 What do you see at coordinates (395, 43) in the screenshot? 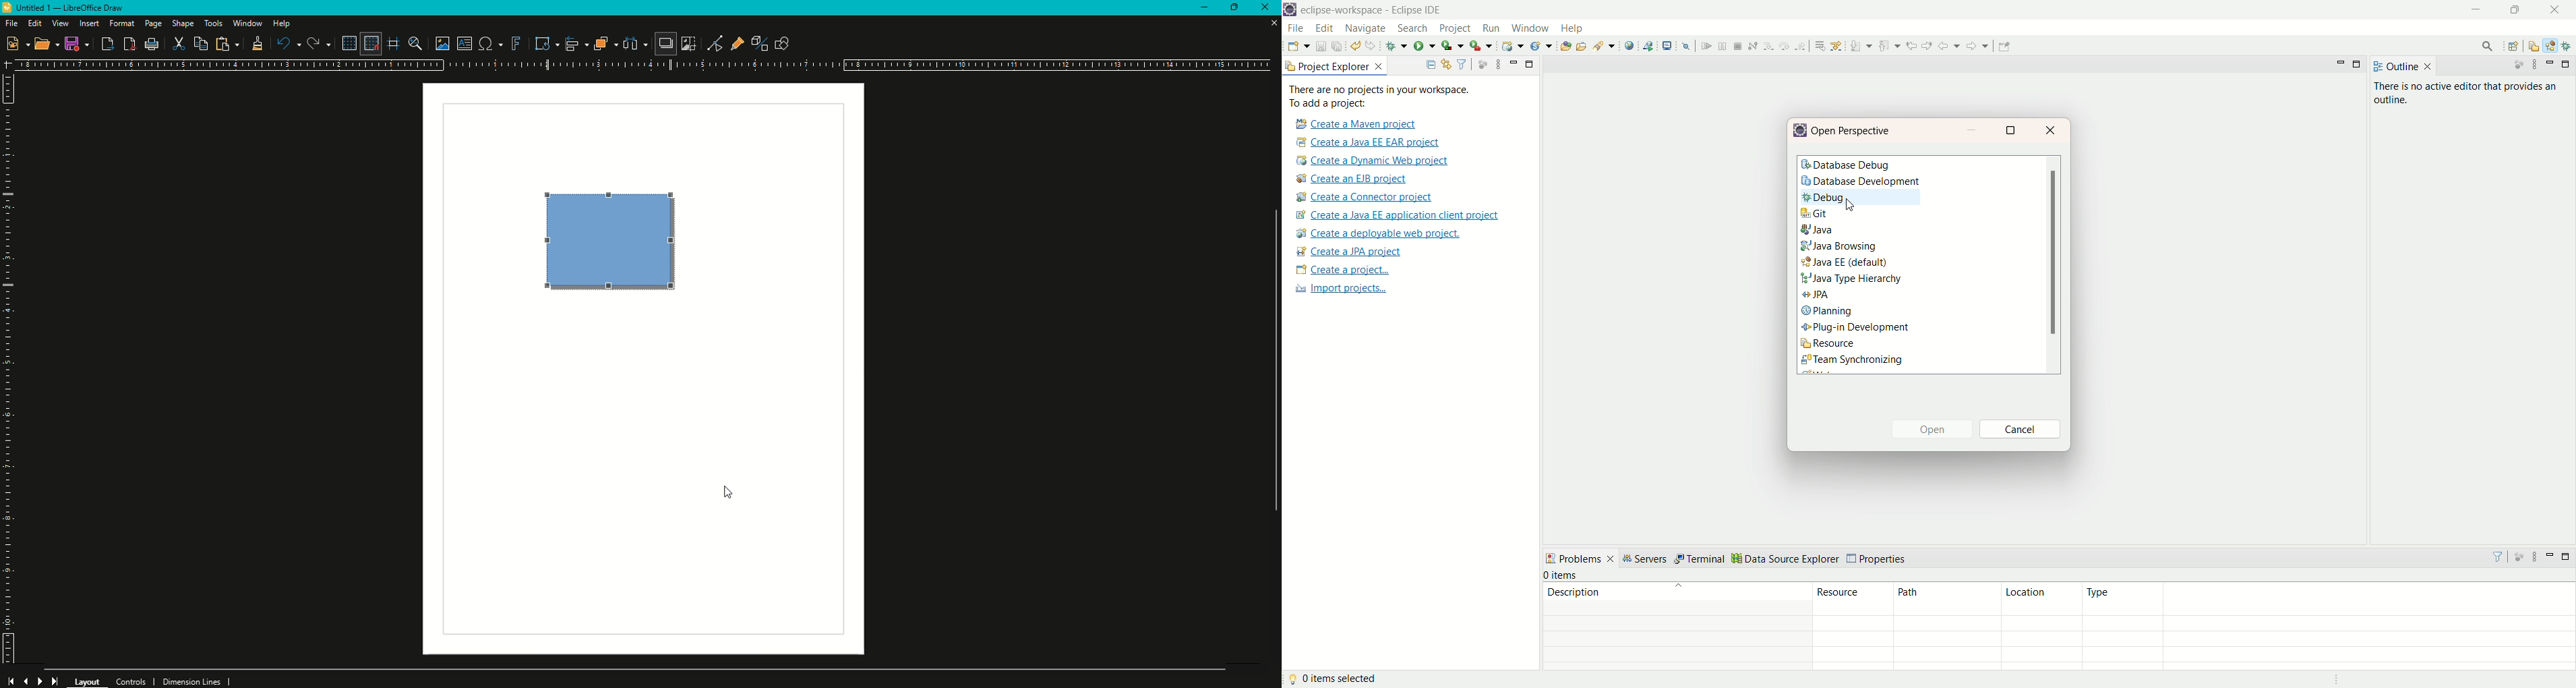
I see `Helplines` at bounding box center [395, 43].